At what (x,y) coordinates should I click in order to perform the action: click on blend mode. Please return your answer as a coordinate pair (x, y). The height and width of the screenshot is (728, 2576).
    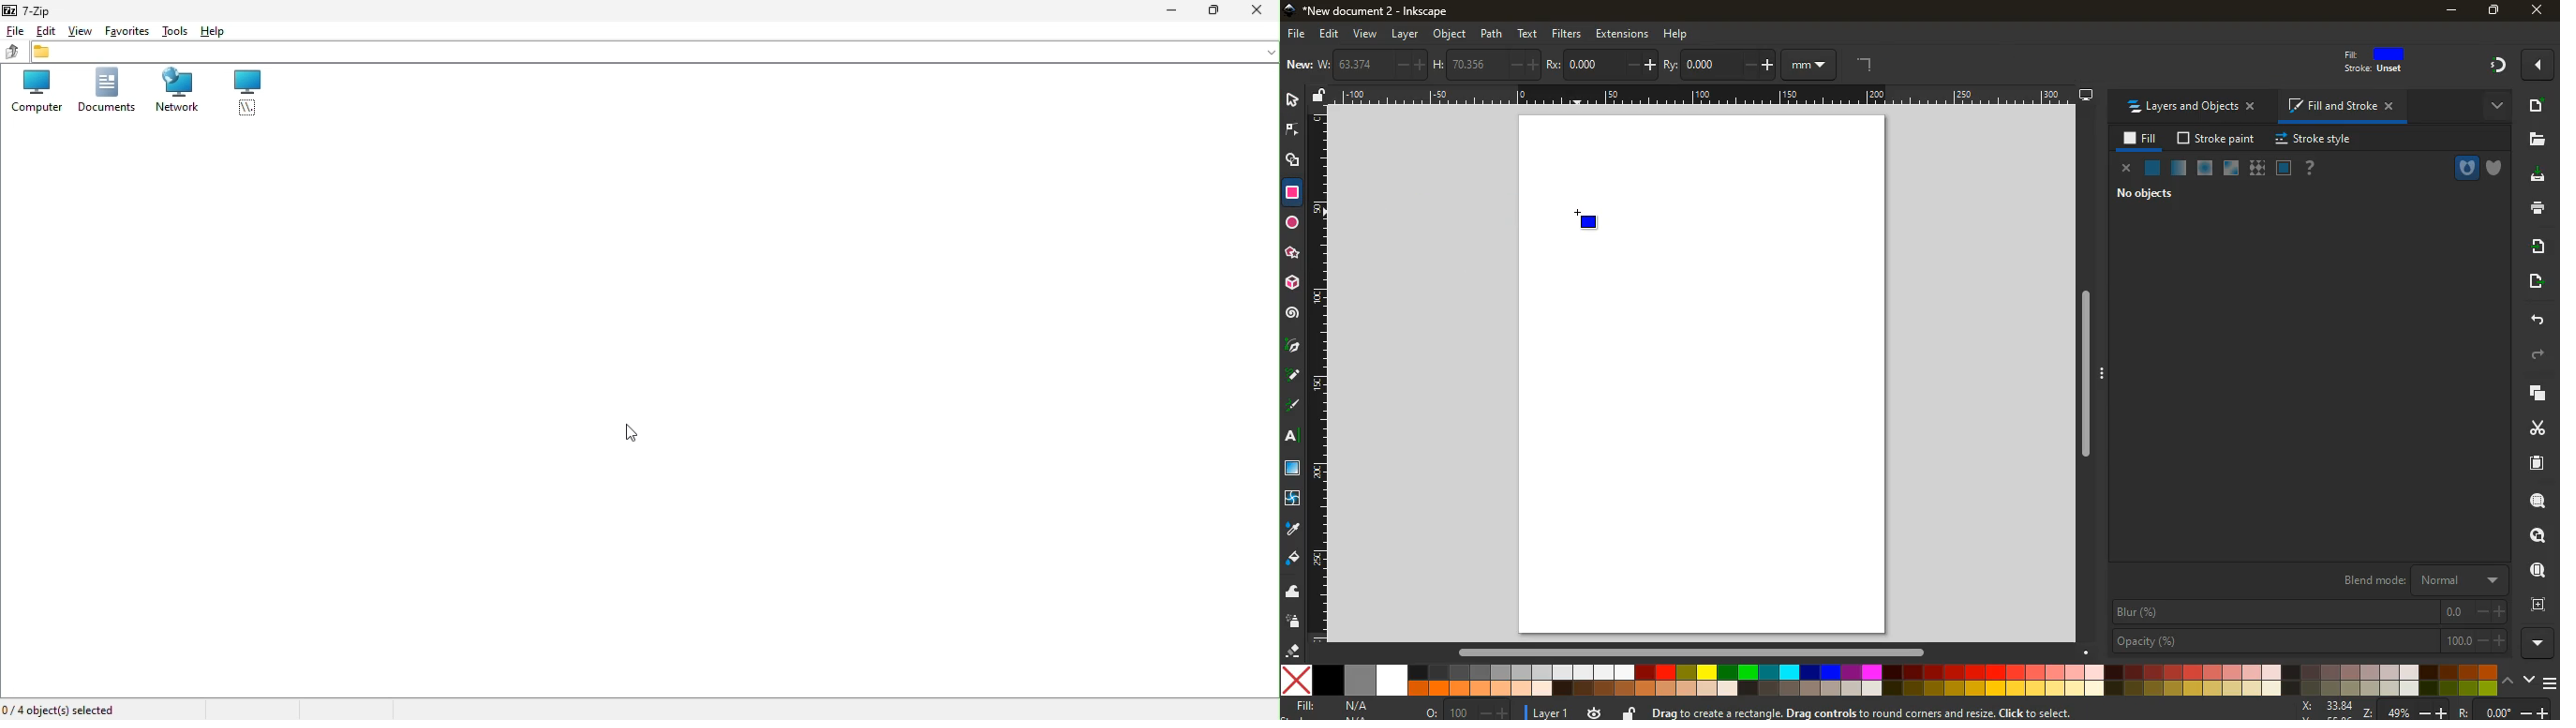
    Looking at the image, I should click on (2426, 579).